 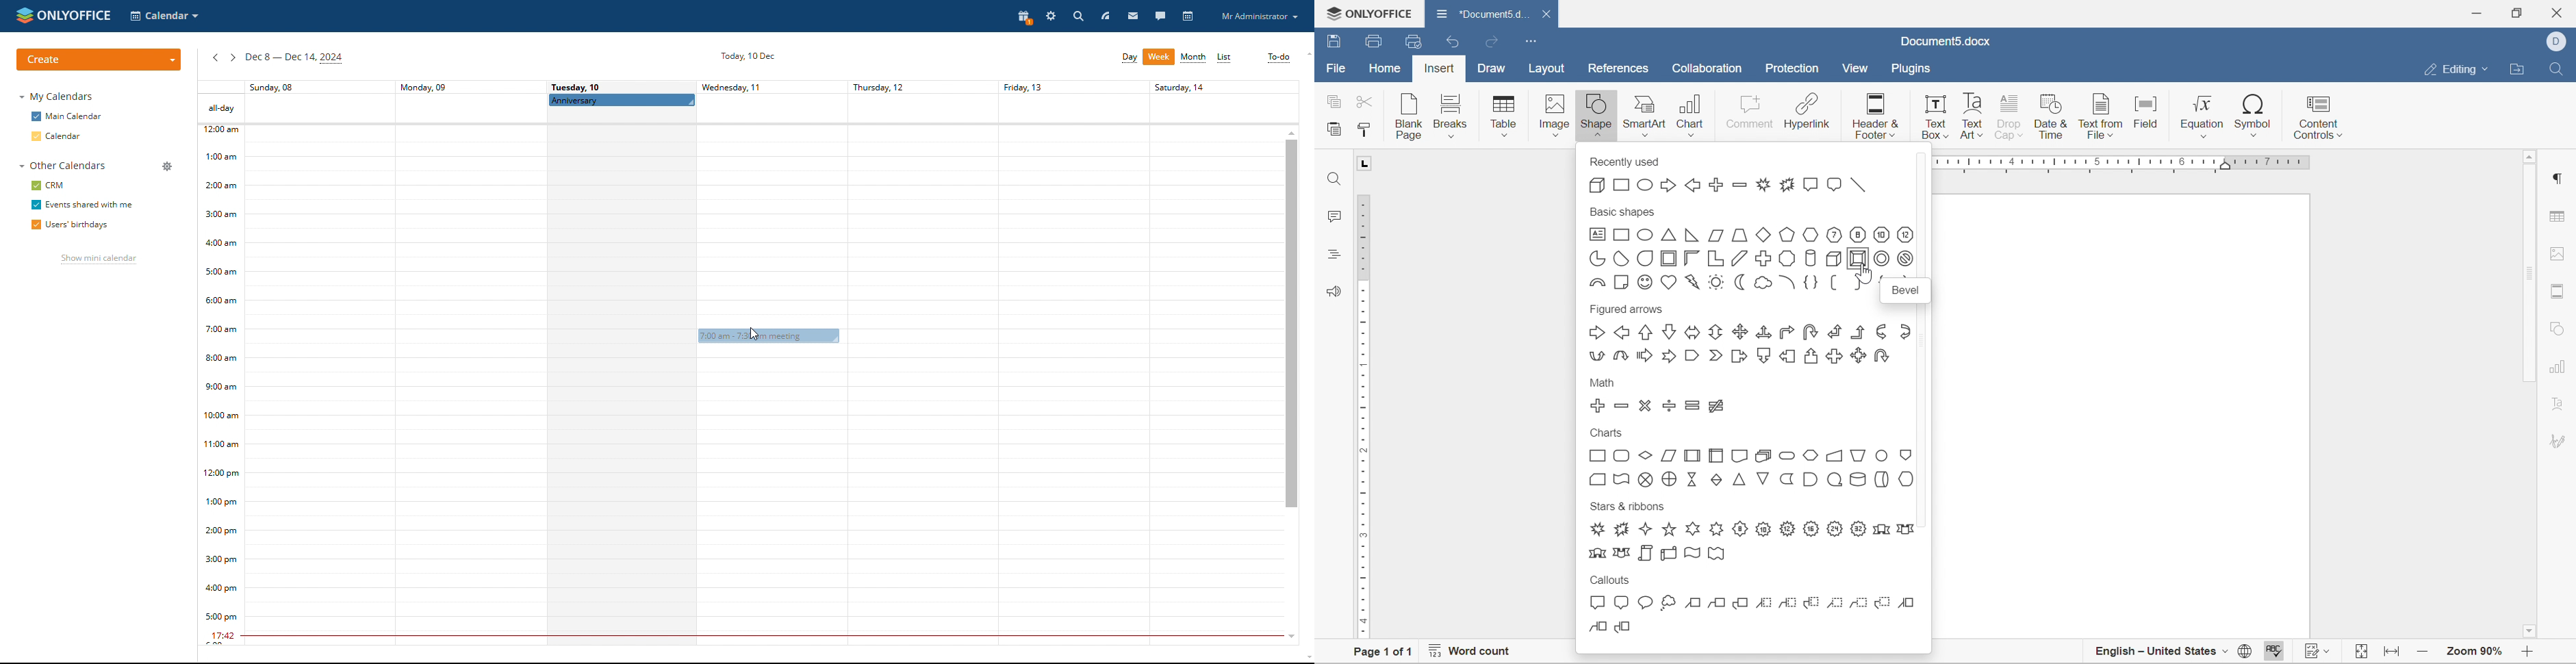 What do you see at coordinates (756, 330) in the screenshot?
I see `cursor` at bounding box center [756, 330].